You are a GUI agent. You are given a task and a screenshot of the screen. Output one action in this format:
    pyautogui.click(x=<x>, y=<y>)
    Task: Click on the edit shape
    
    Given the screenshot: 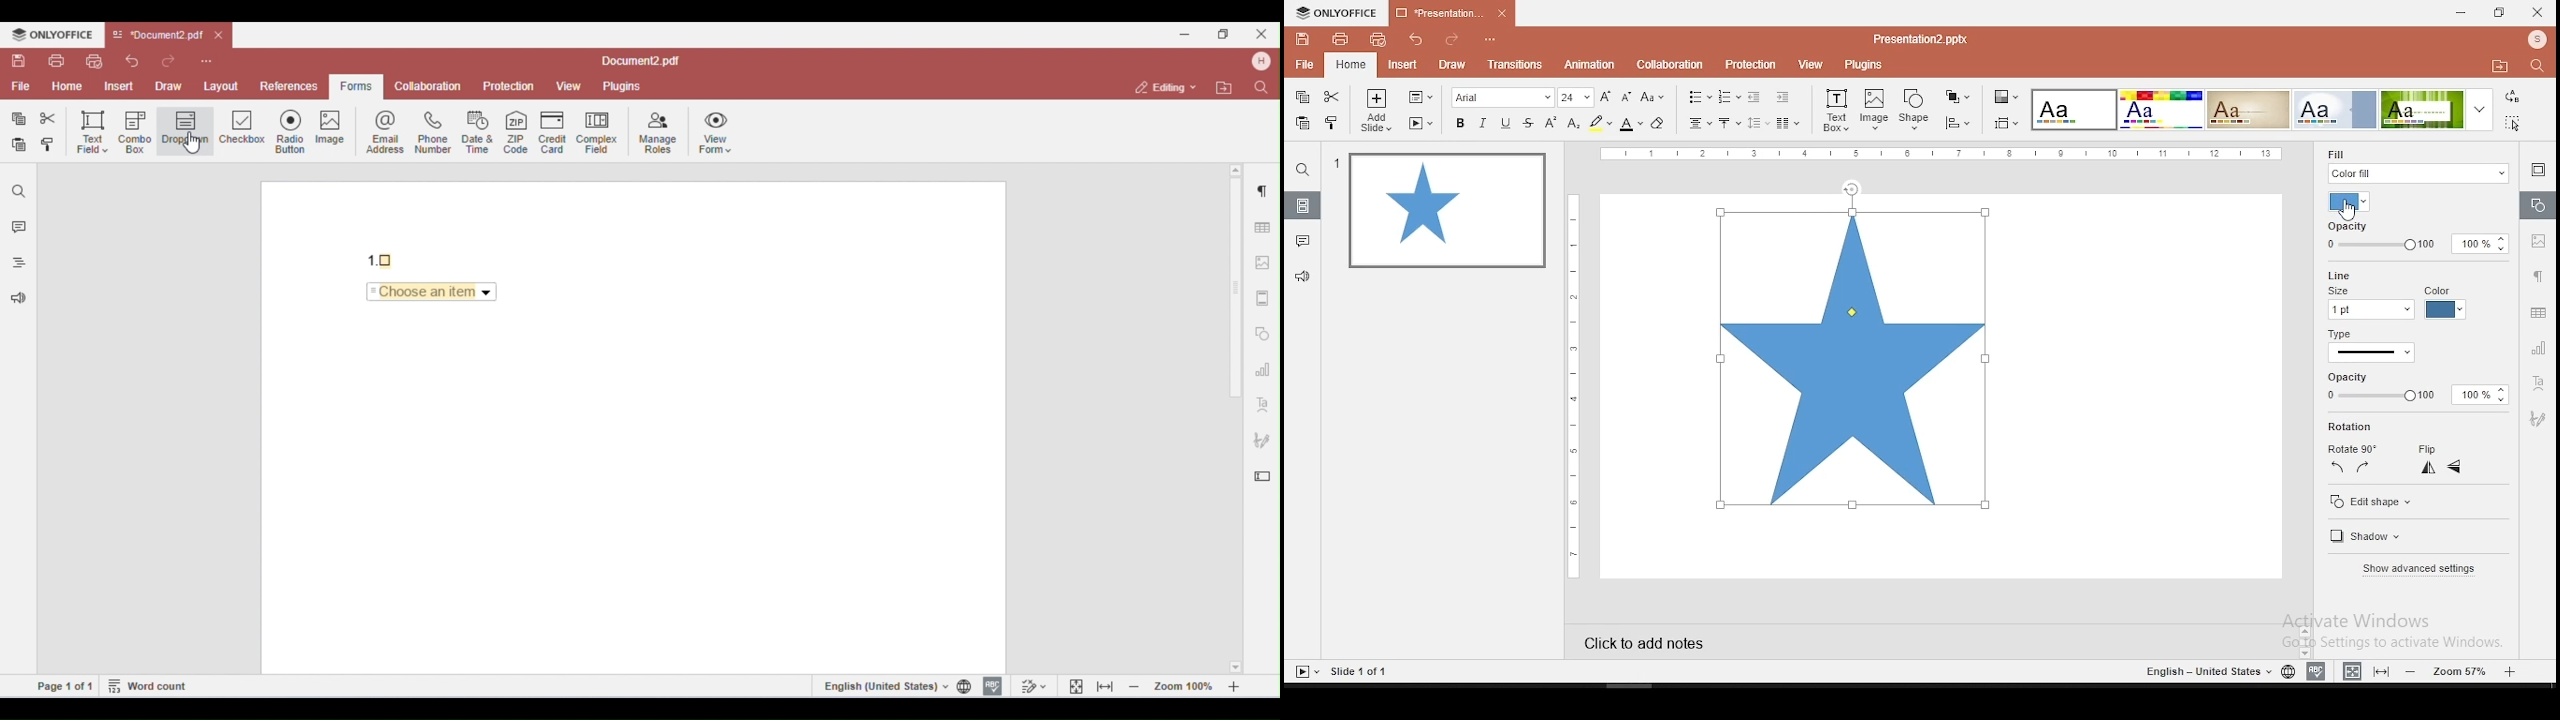 What is the action you would take?
    pyautogui.click(x=2370, y=501)
    